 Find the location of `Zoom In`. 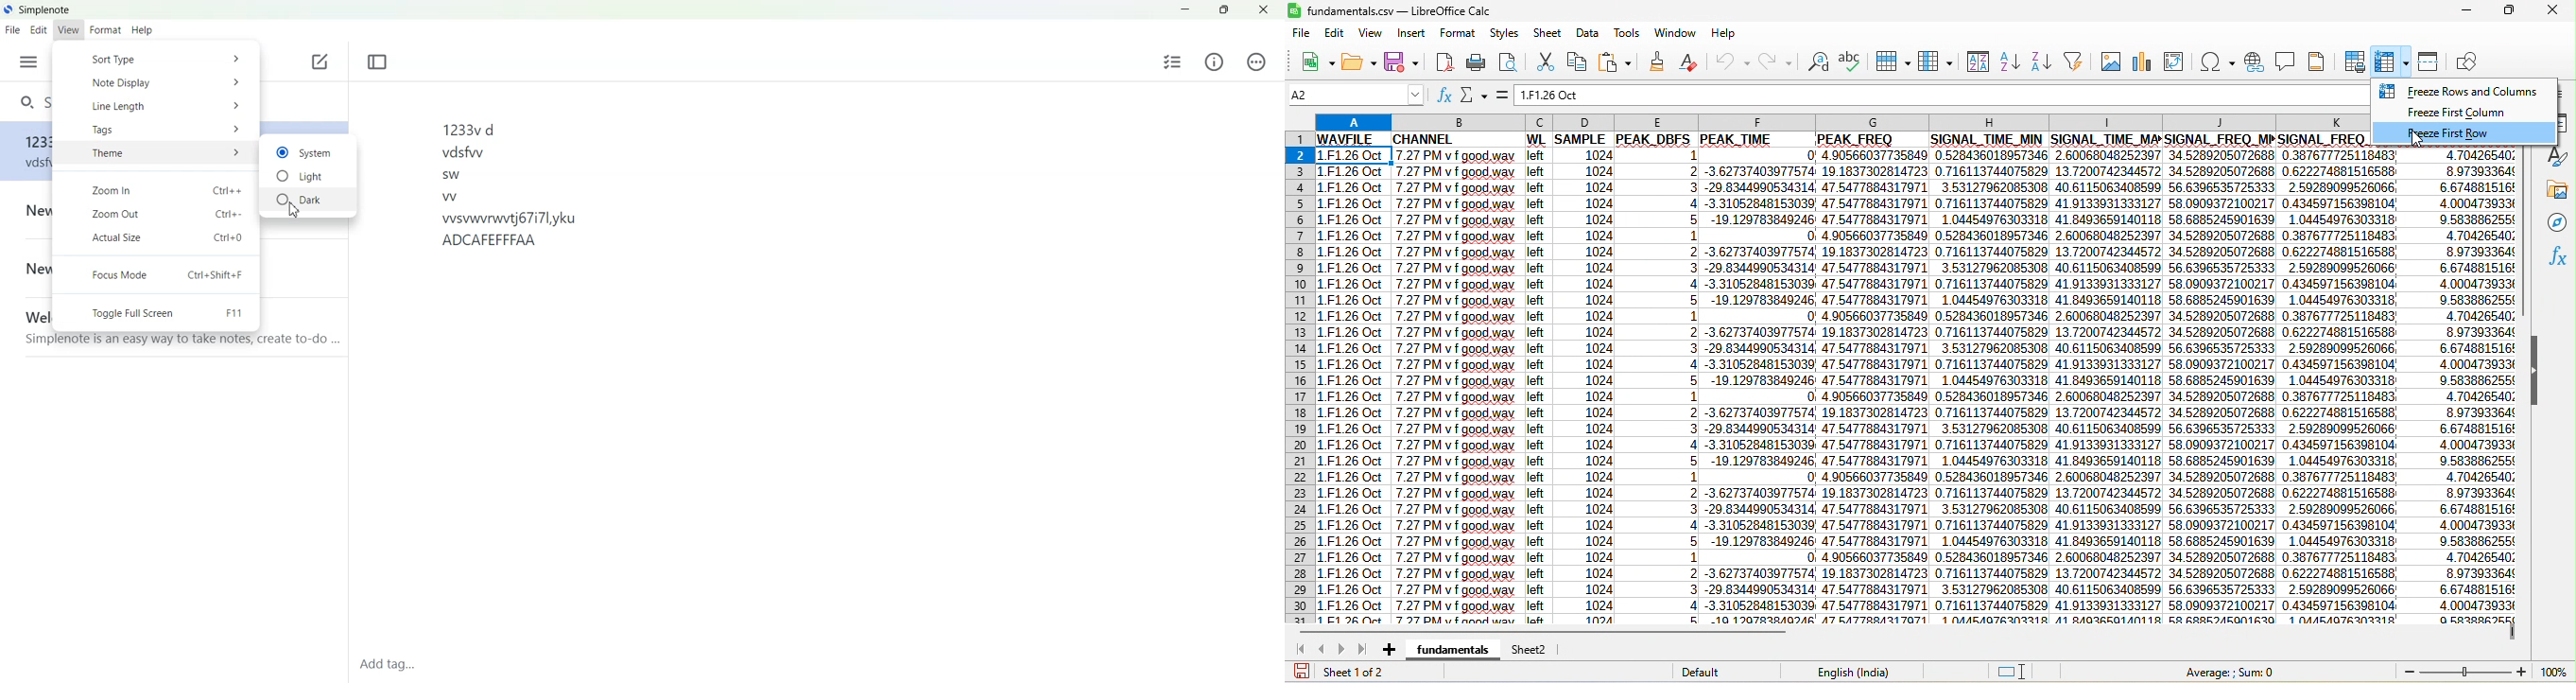

Zoom In is located at coordinates (156, 187).